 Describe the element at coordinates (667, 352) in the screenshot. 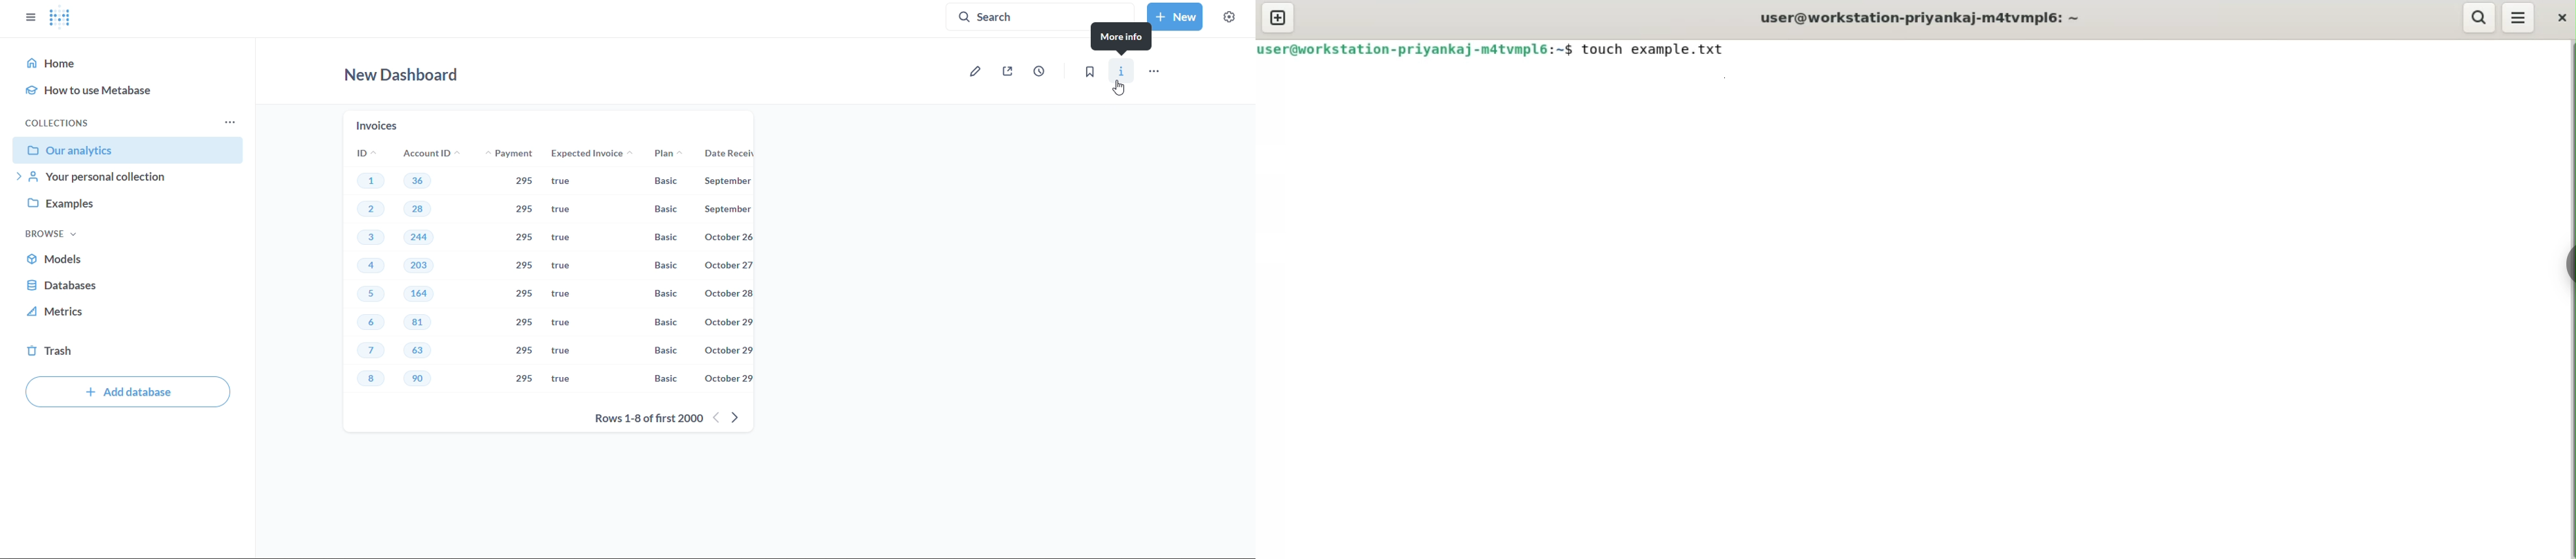

I see `Basic` at that location.